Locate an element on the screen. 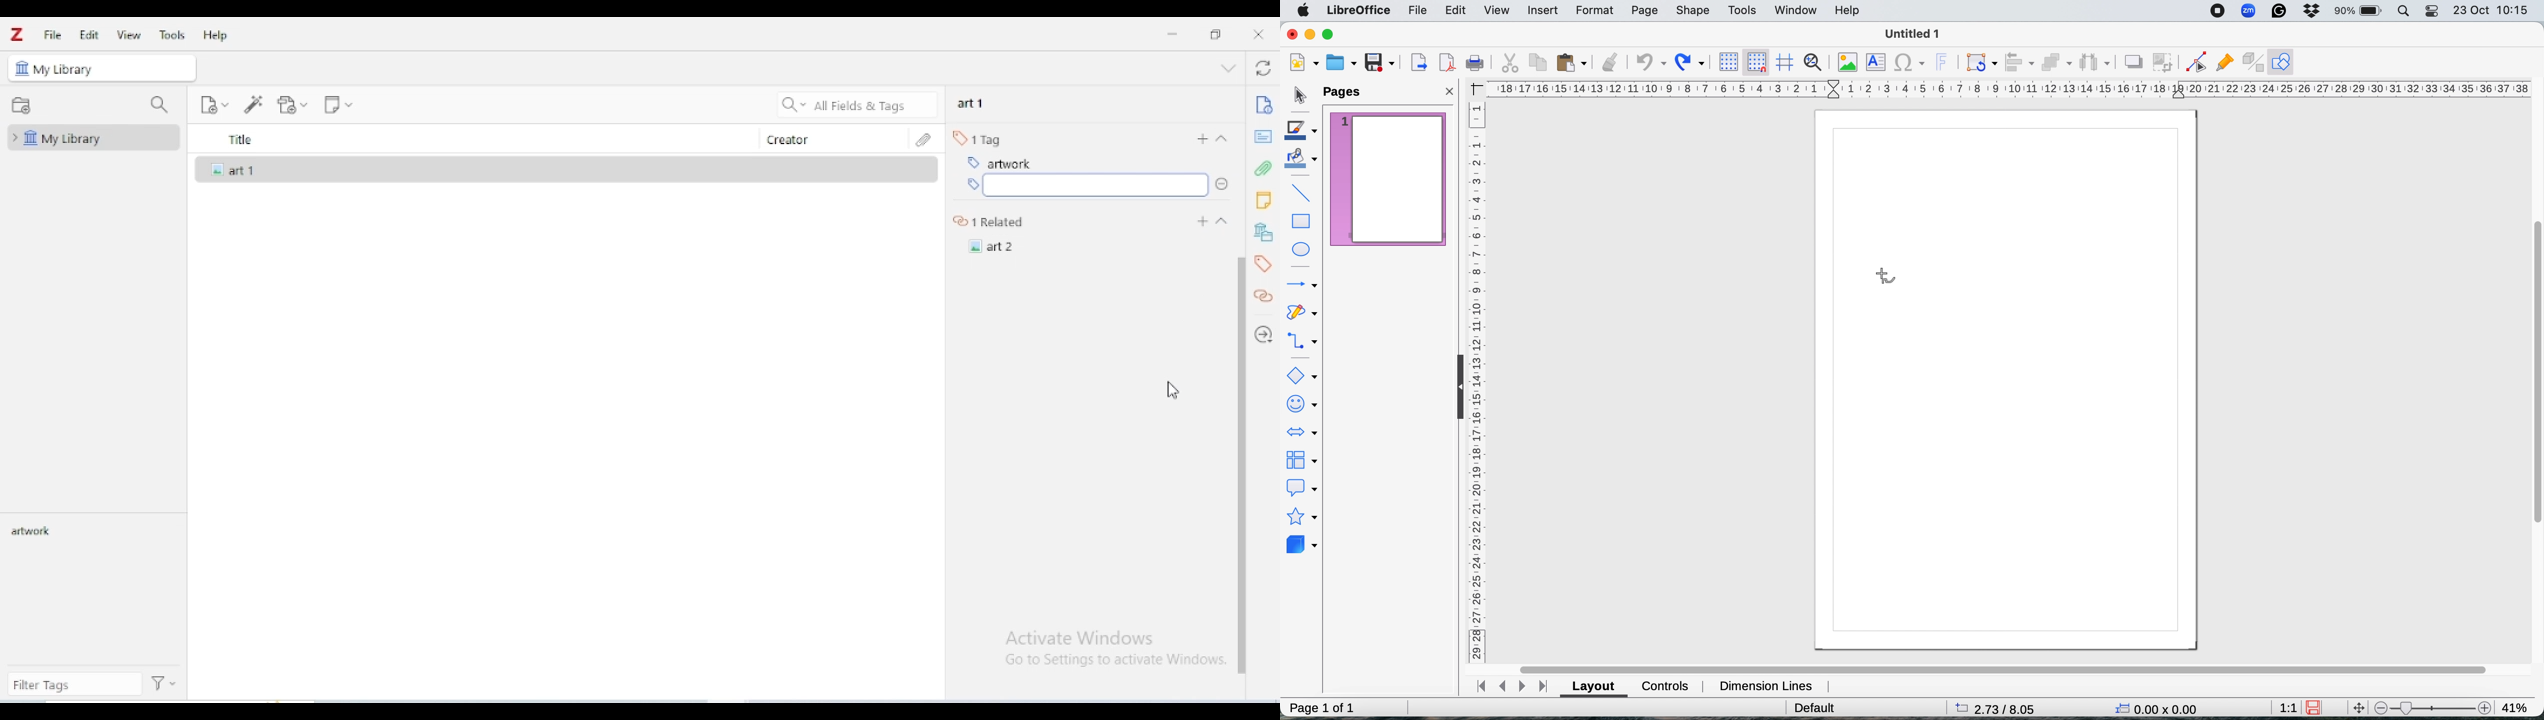 The height and width of the screenshot is (728, 2548). new collection is located at coordinates (21, 105).